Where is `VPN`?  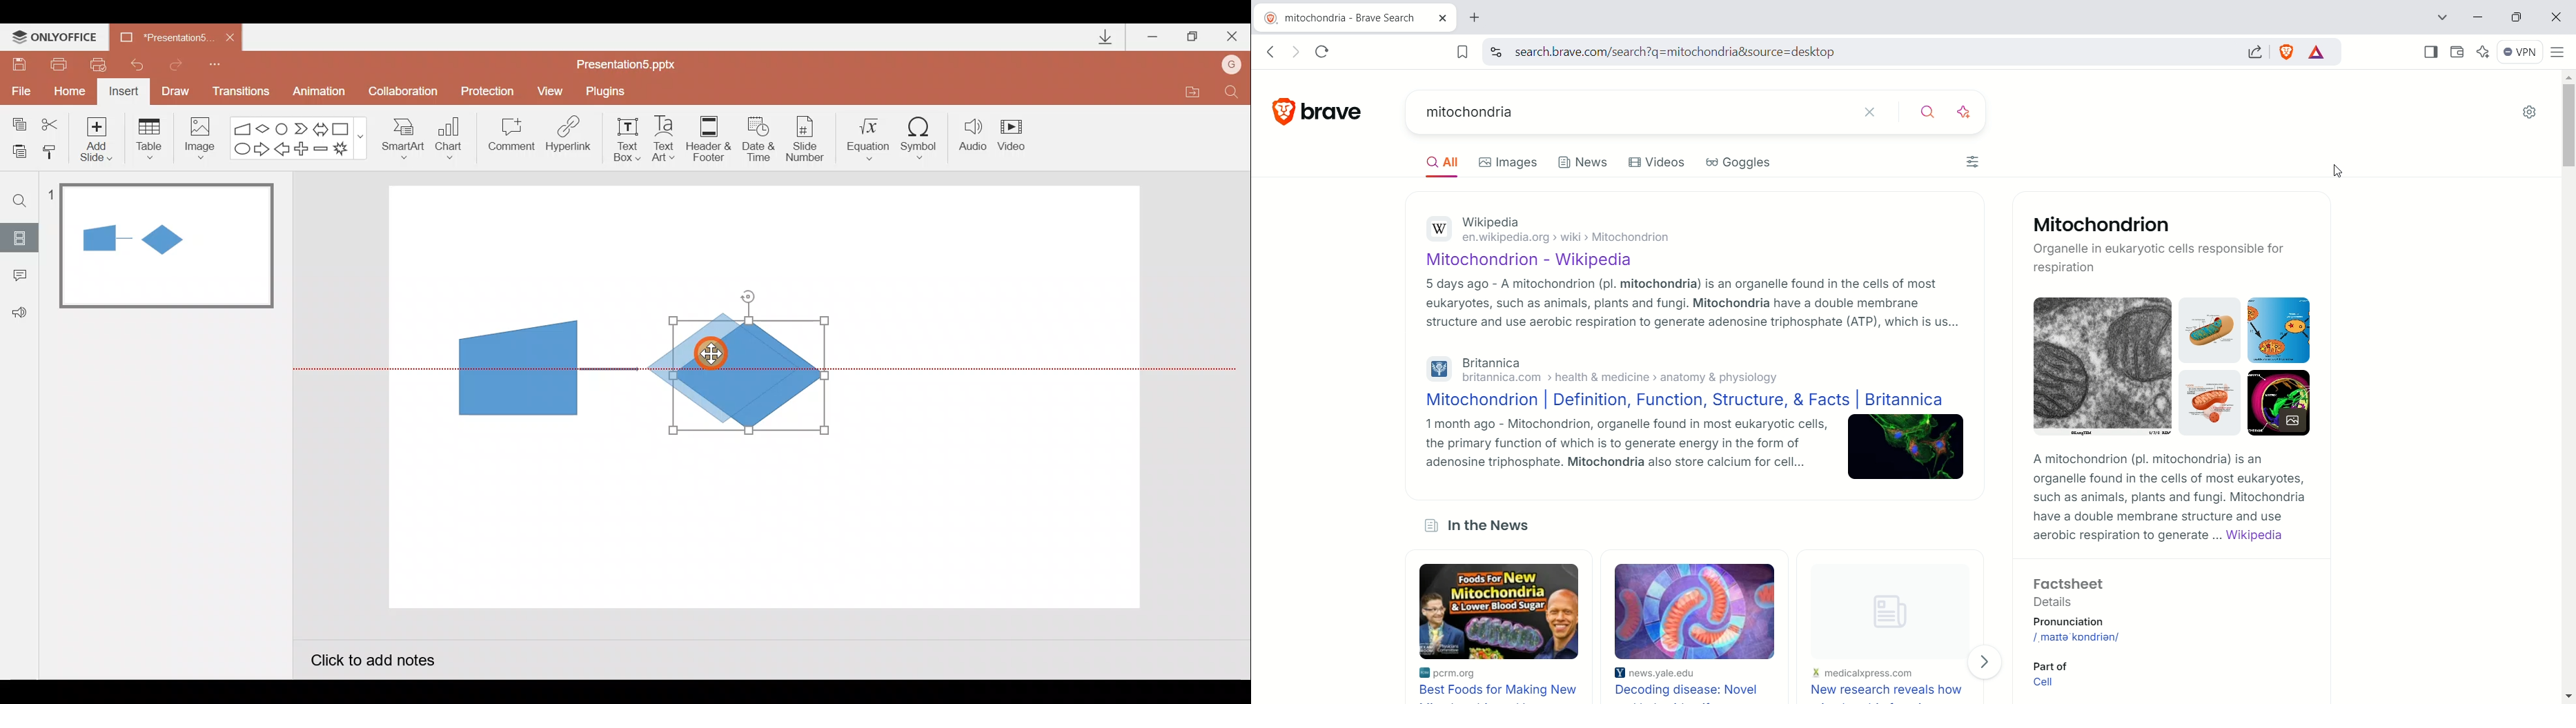 VPN is located at coordinates (2524, 53).